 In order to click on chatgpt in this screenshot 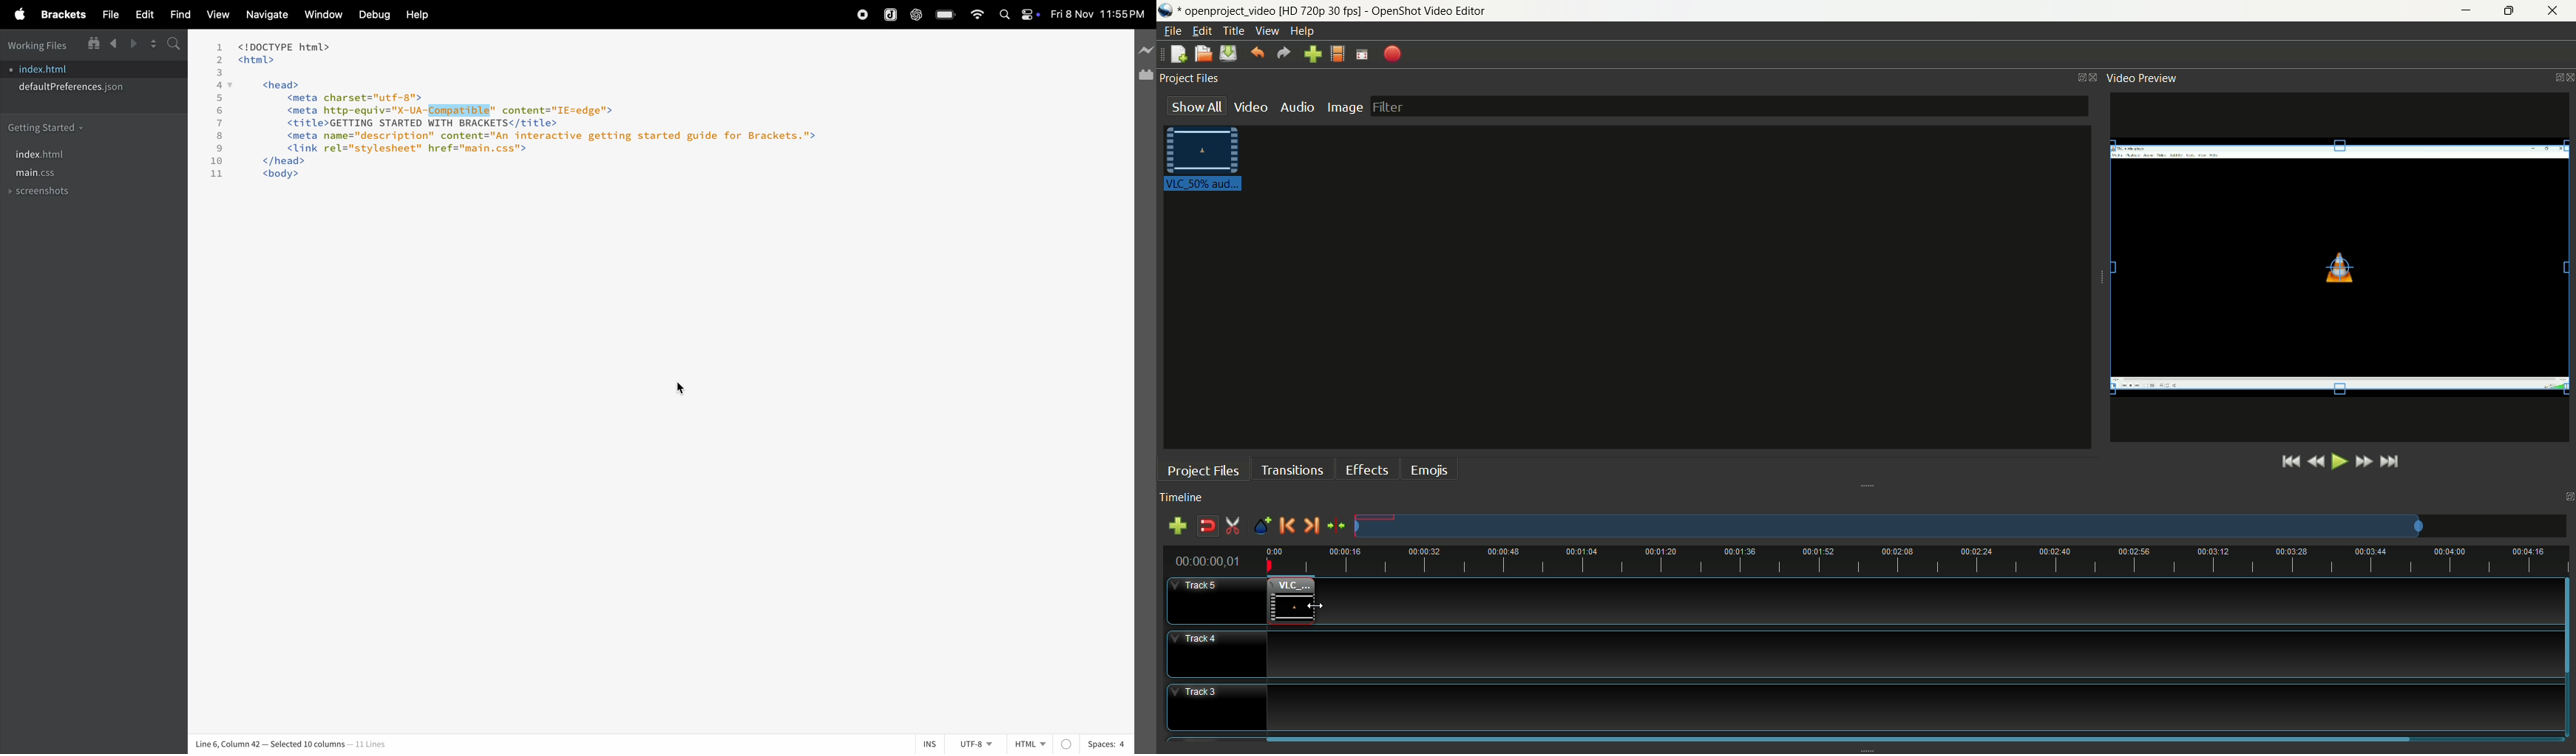, I will do `click(915, 15)`.